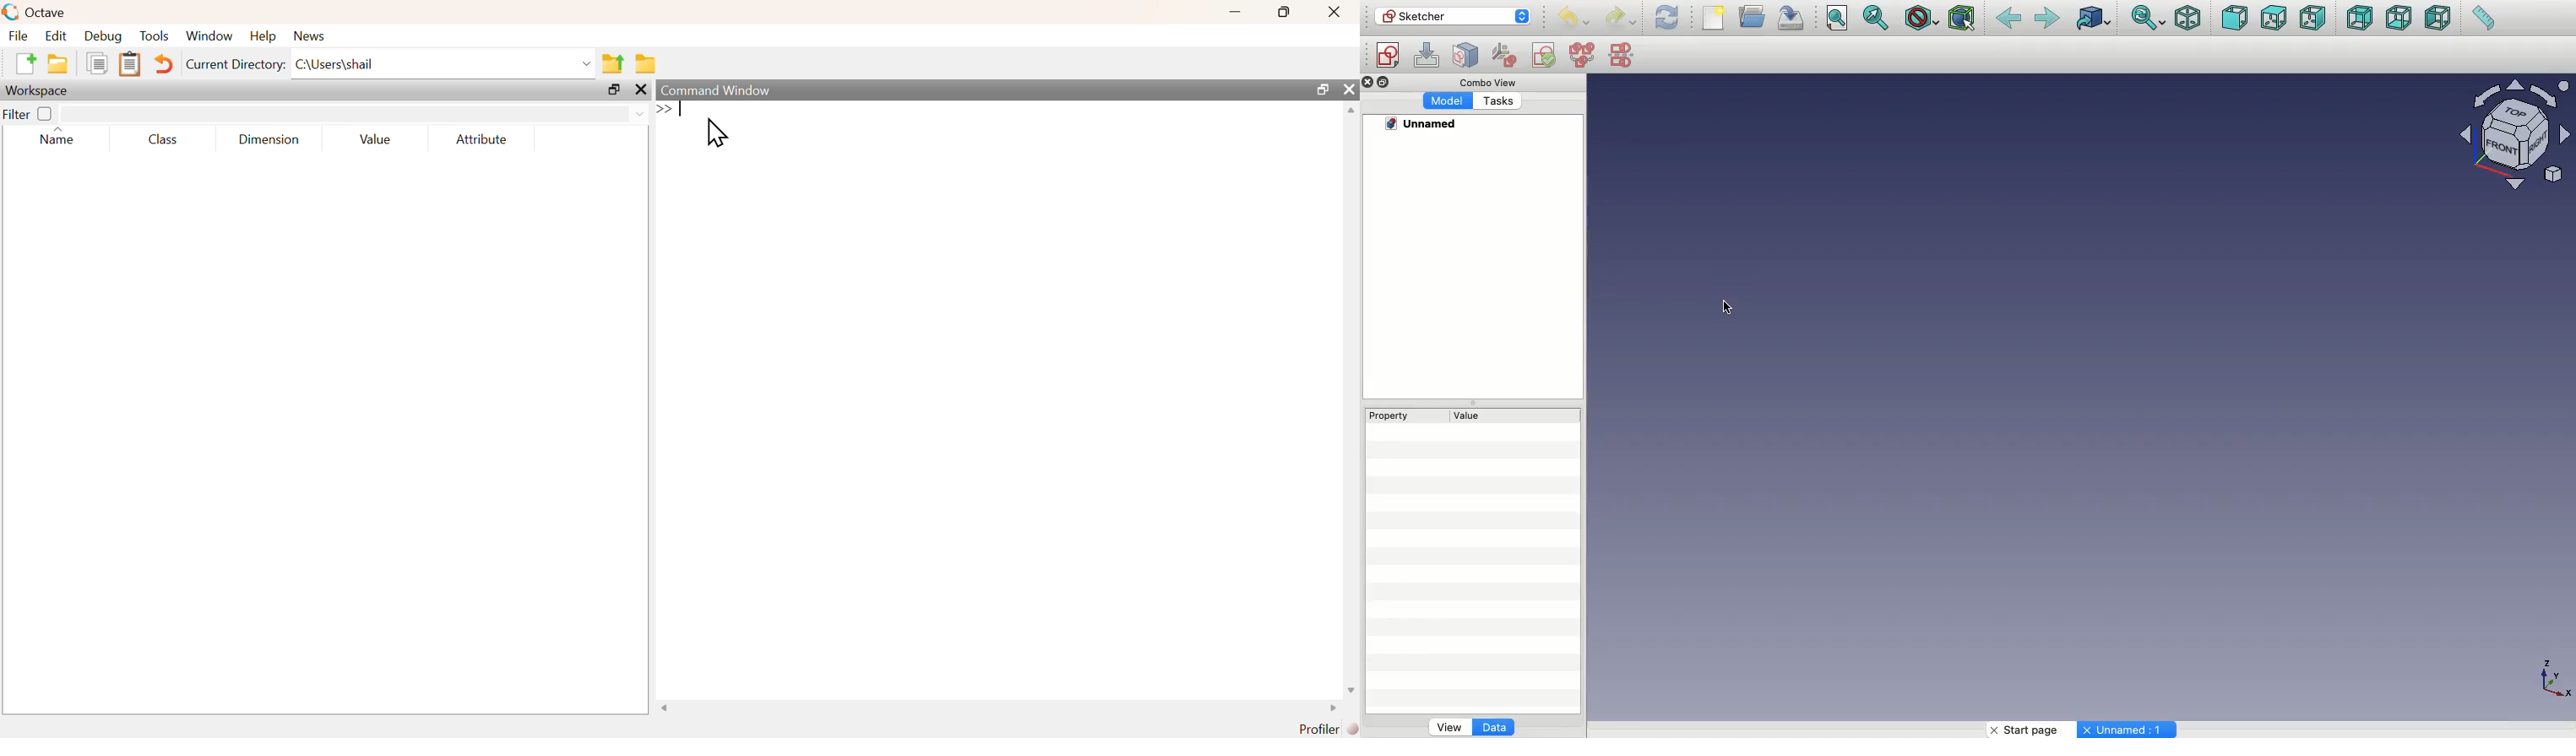 The width and height of the screenshot is (2576, 756). Describe the element at coordinates (2187, 19) in the screenshot. I see `Isometric` at that location.